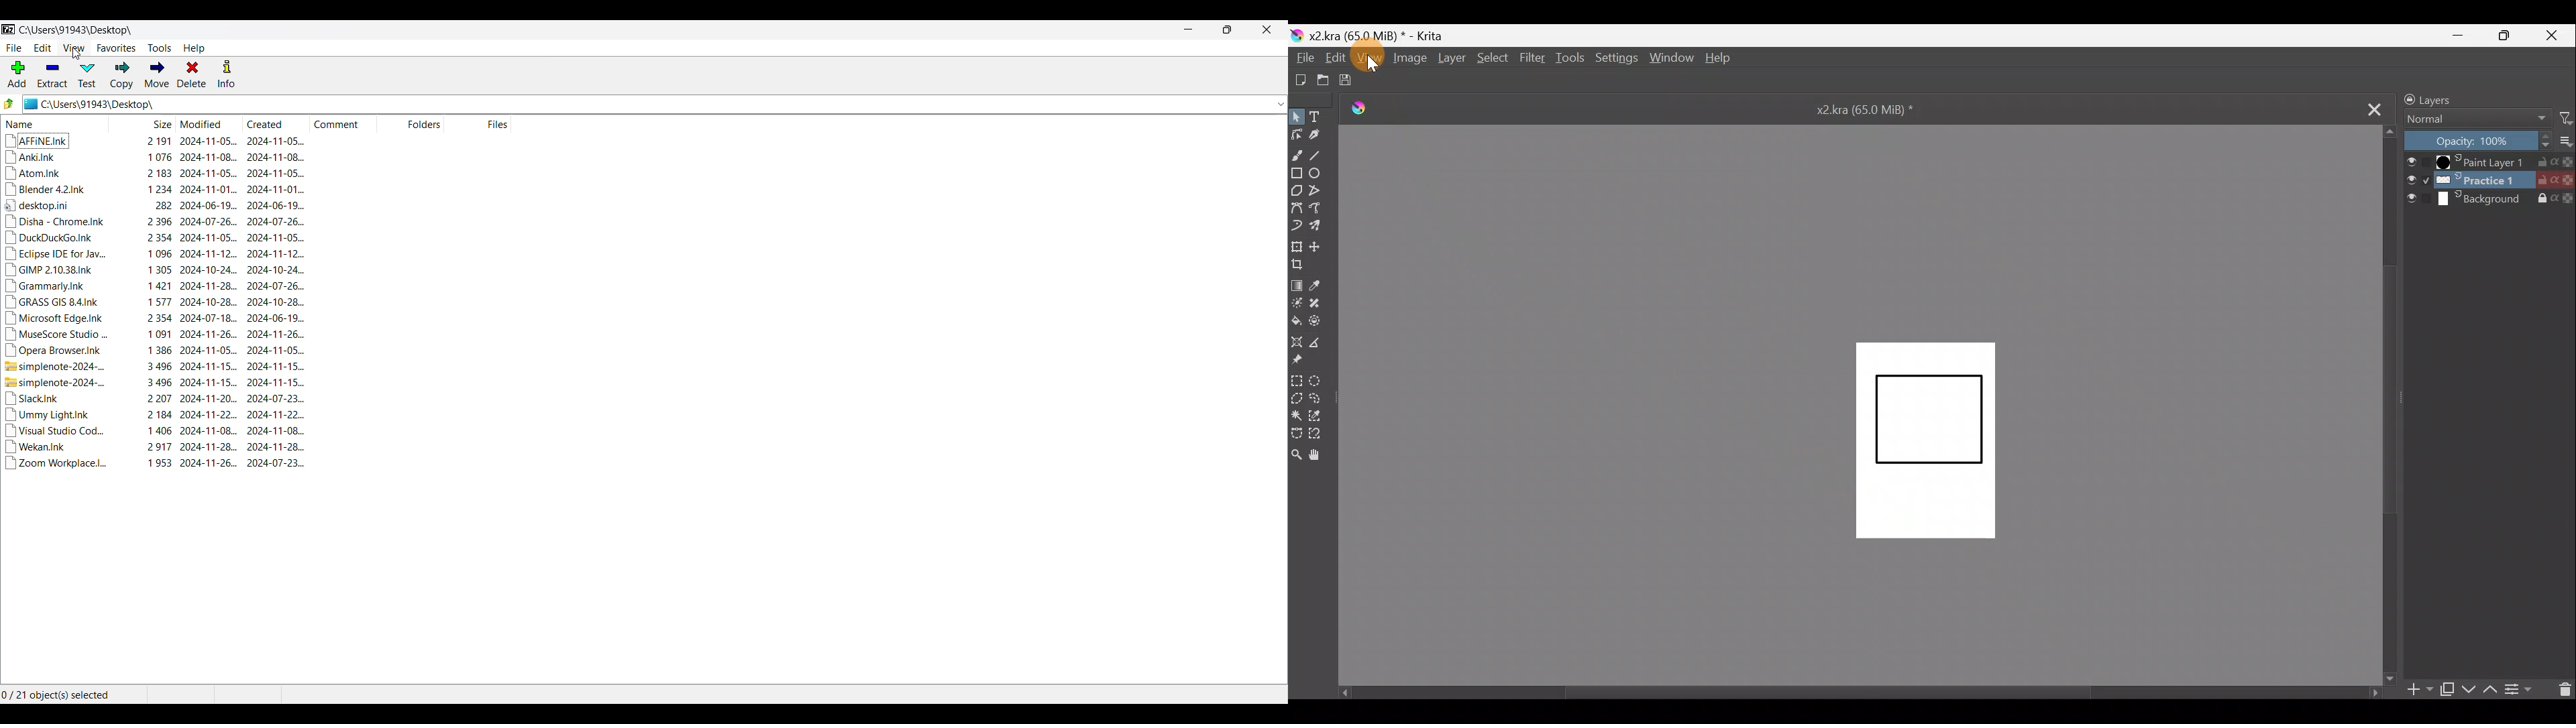 The width and height of the screenshot is (2576, 728). What do you see at coordinates (2403, 98) in the screenshot?
I see `Lock/unlock docker` at bounding box center [2403, 98].